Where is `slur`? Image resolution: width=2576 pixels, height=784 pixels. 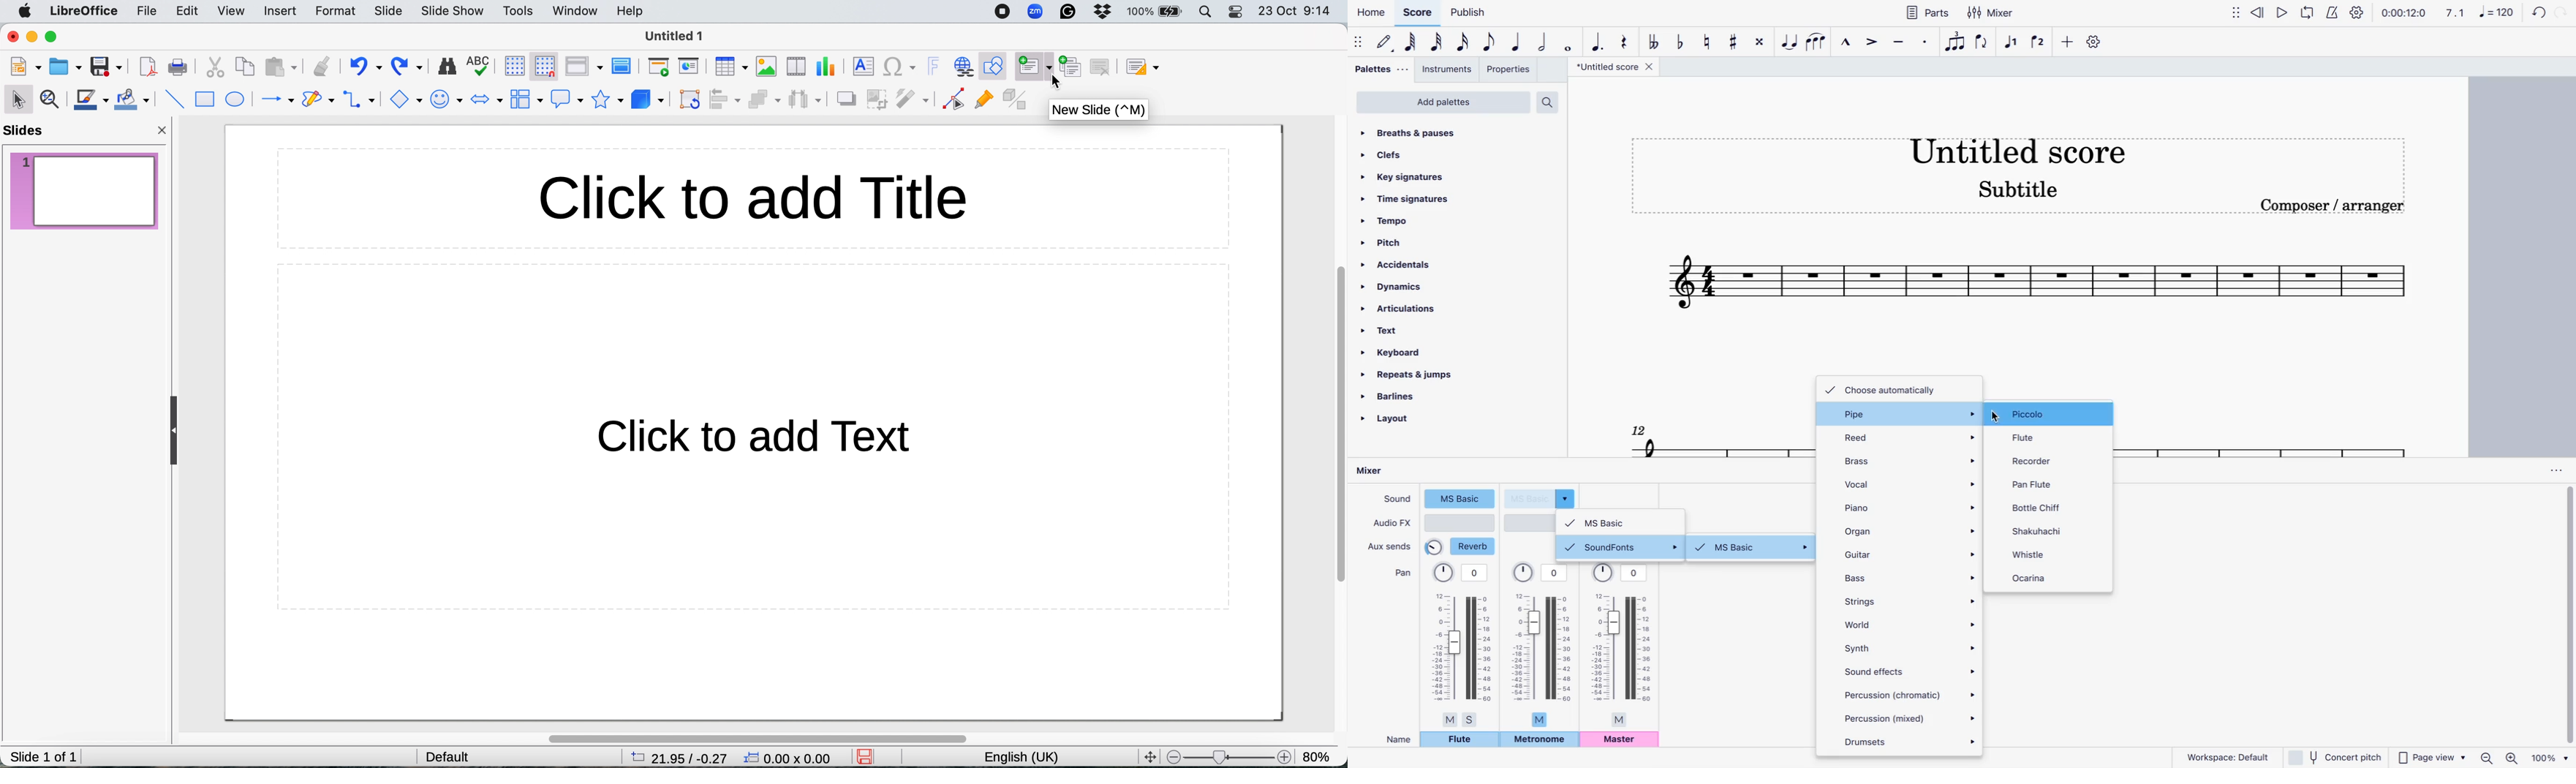
slur is located at coordinates (1820, 42).